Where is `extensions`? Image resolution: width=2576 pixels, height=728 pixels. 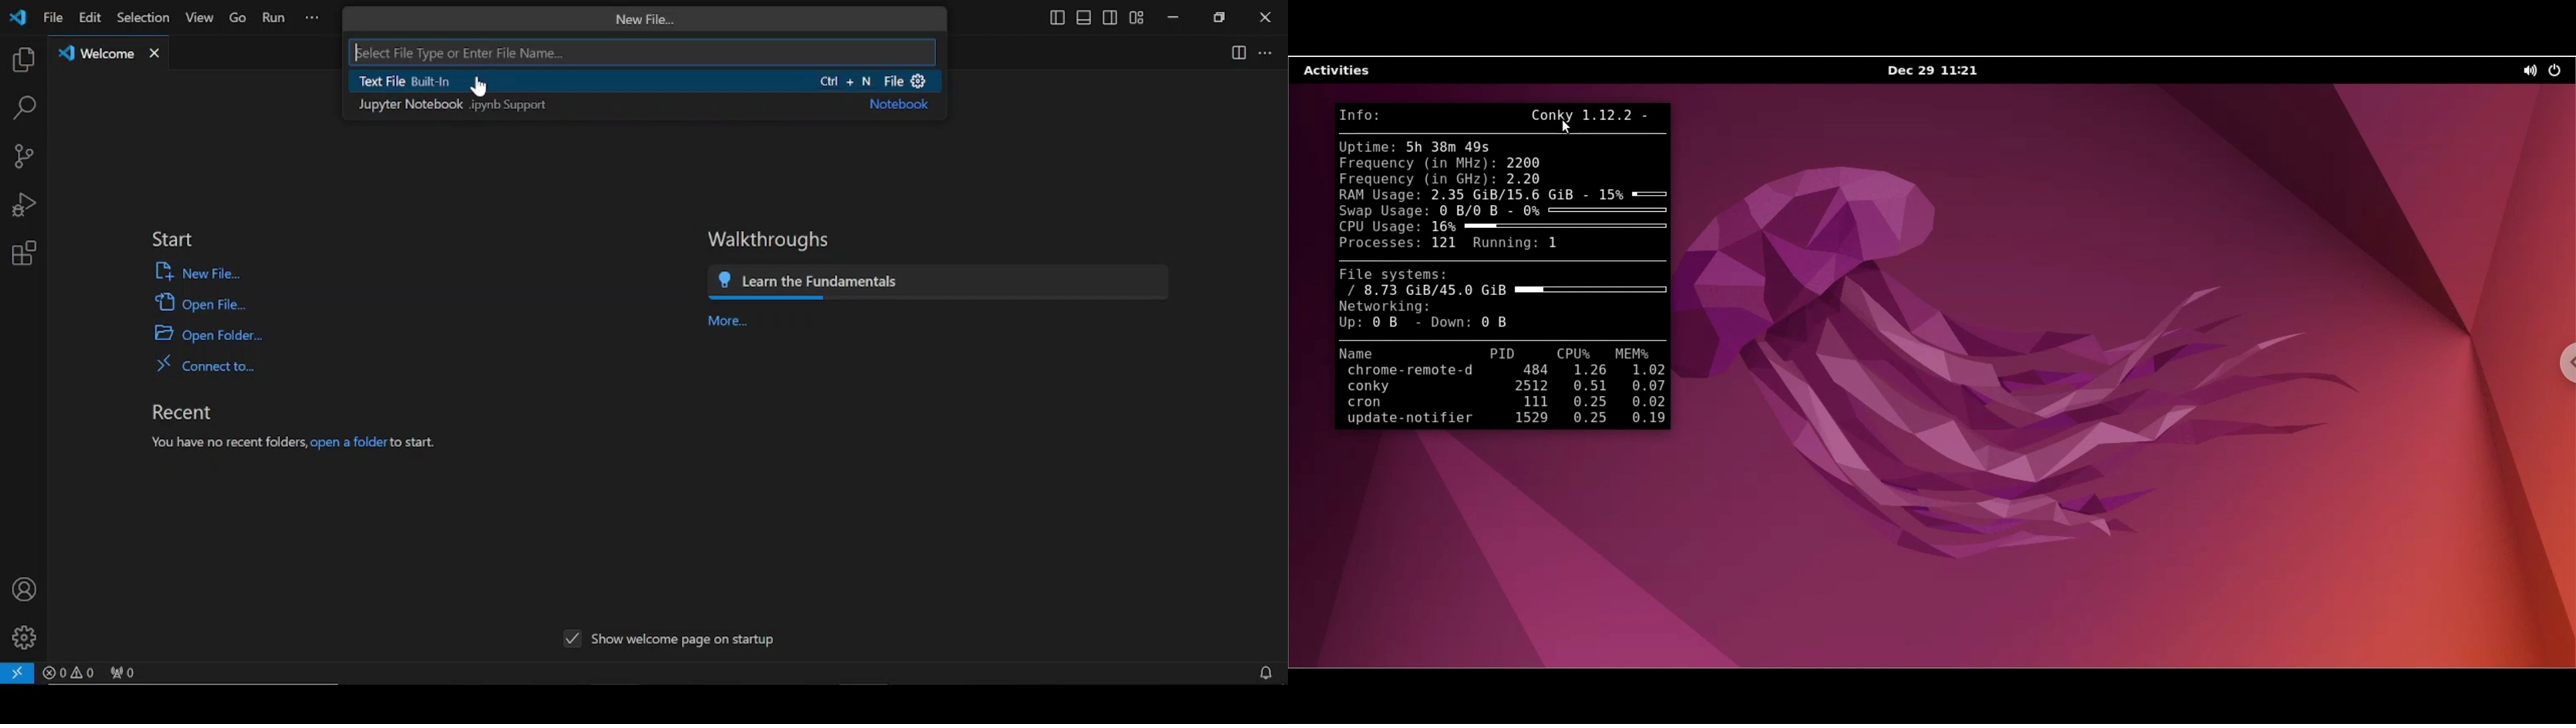 extensions is located at coordinates (23, 253).